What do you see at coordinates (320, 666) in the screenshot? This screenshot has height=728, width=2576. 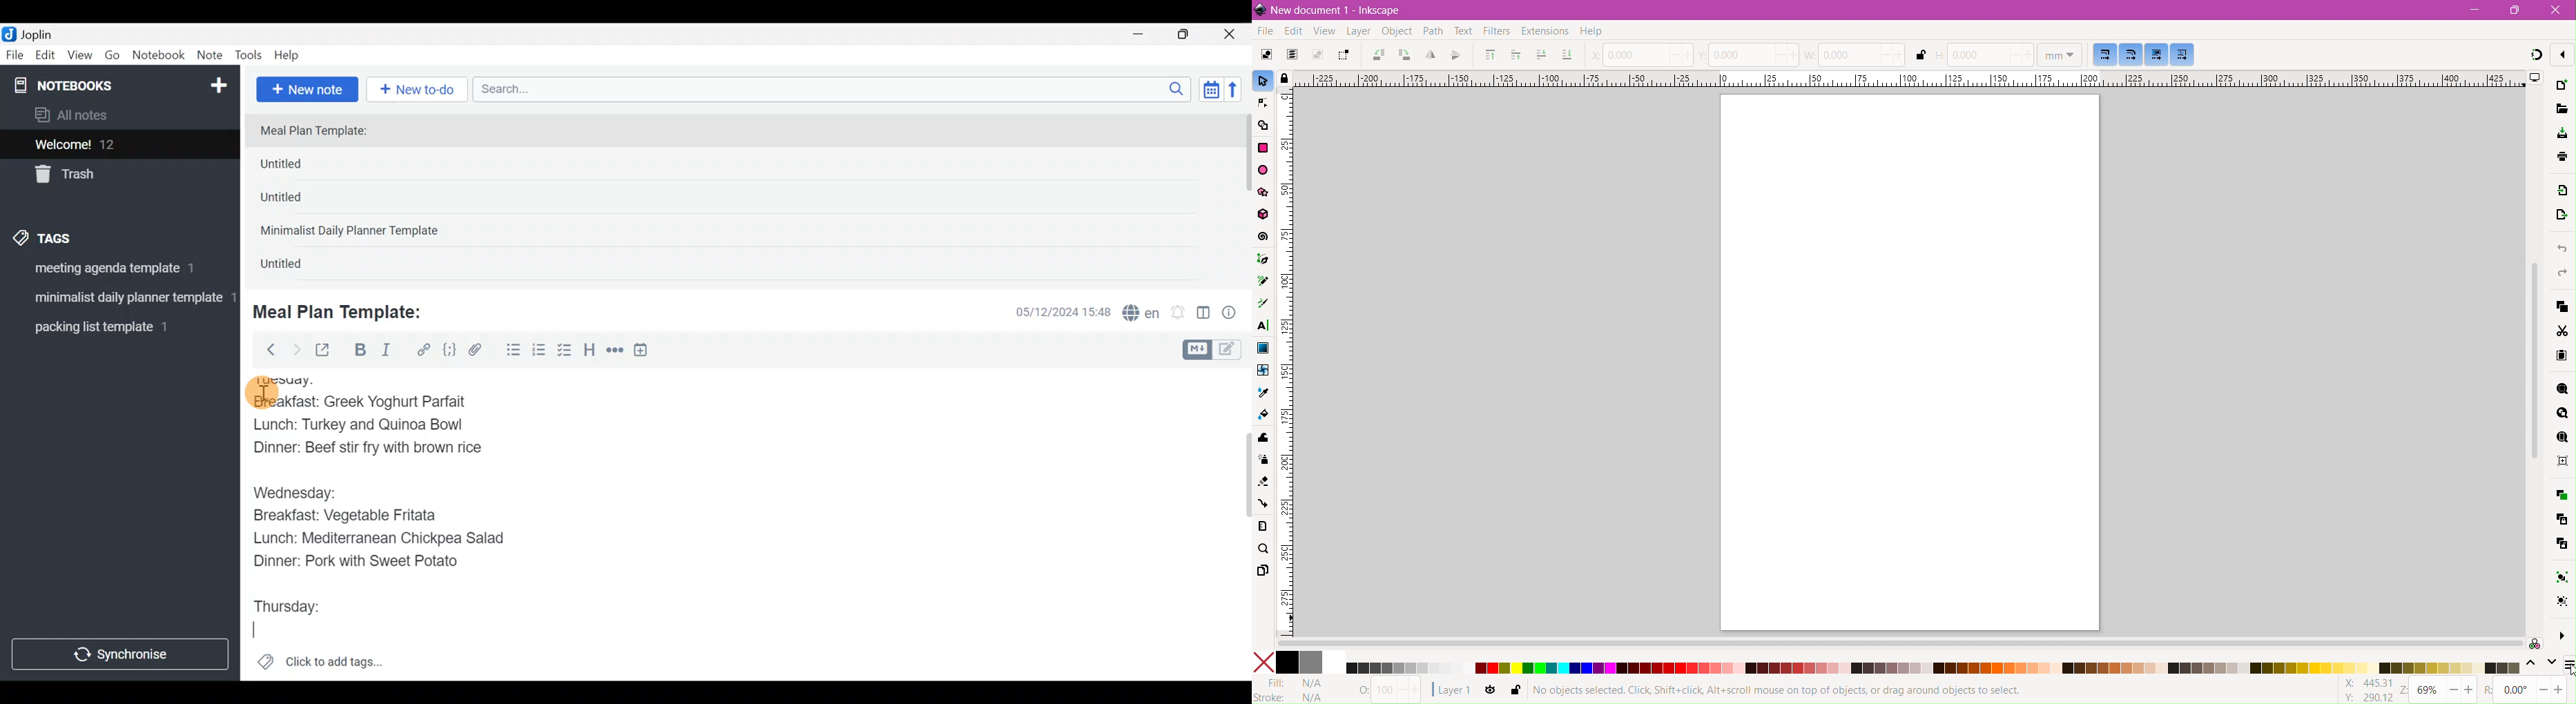 I see `Click to add tags` at bounding box center [320, 666].